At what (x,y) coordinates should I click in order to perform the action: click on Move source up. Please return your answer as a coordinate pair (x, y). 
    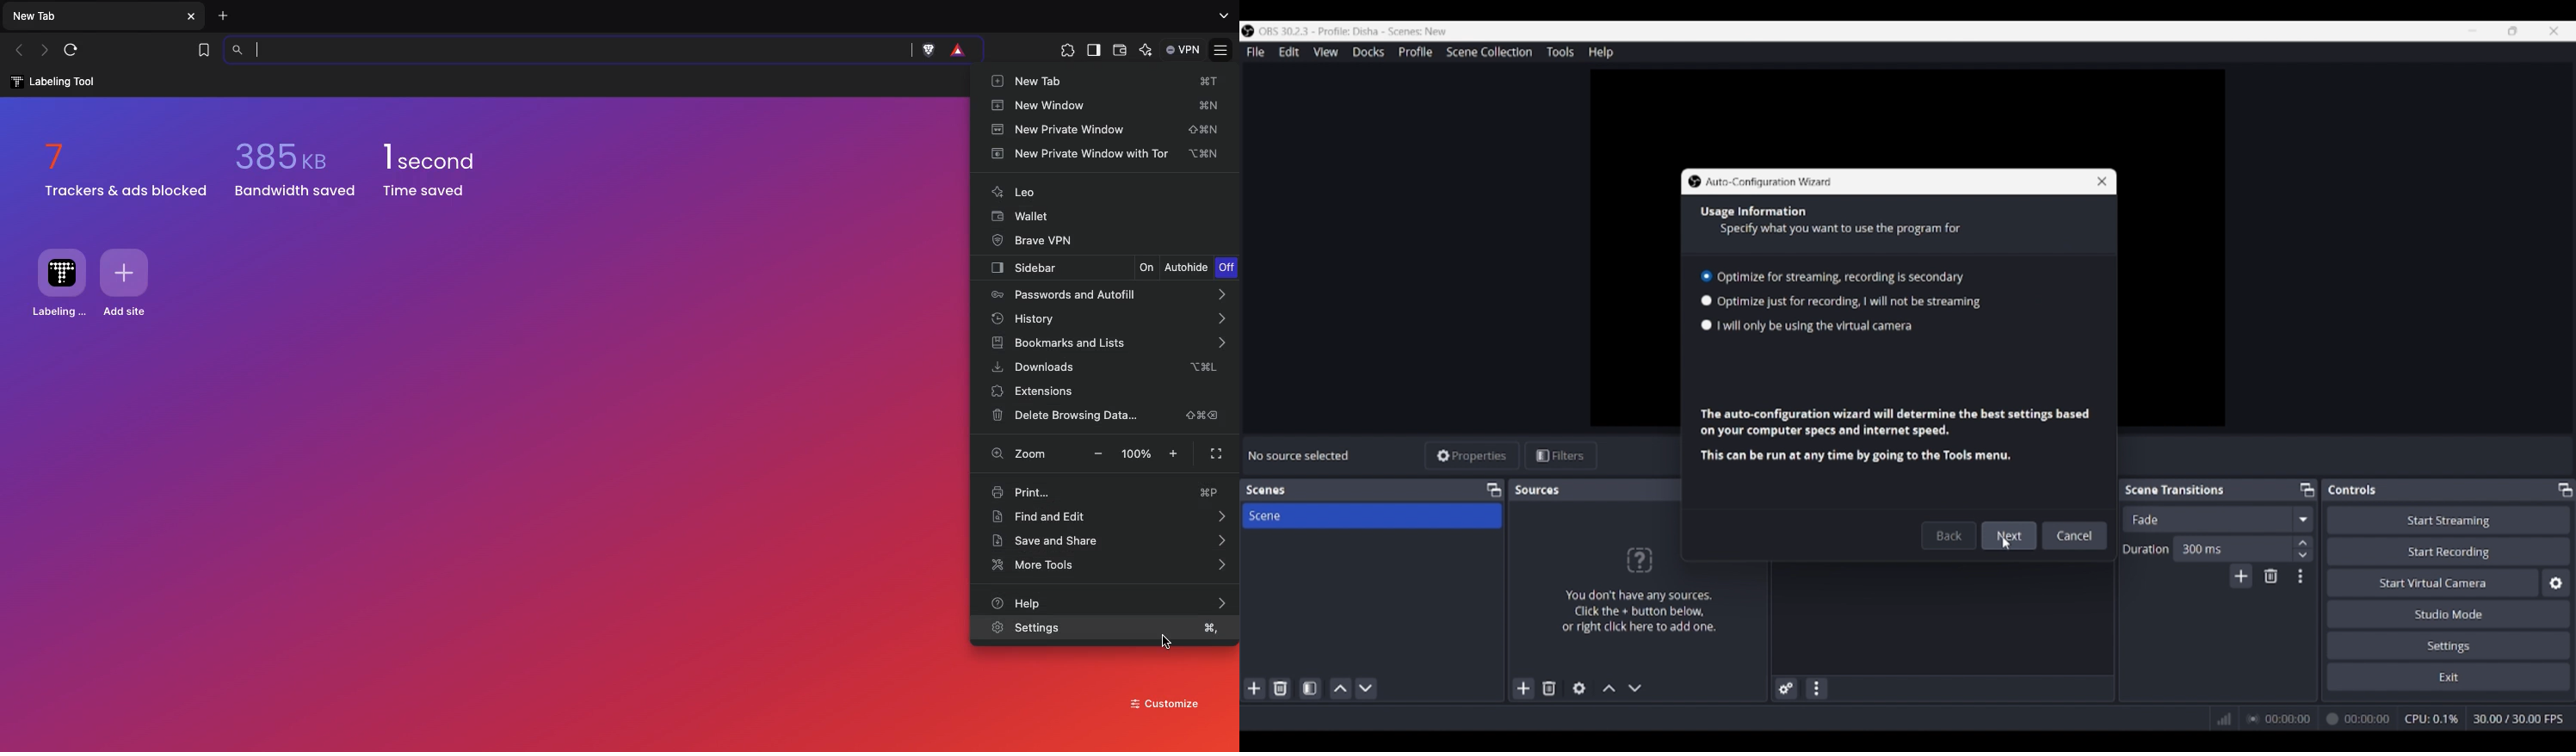
    Looking at the image, I should click on (1609, 688).